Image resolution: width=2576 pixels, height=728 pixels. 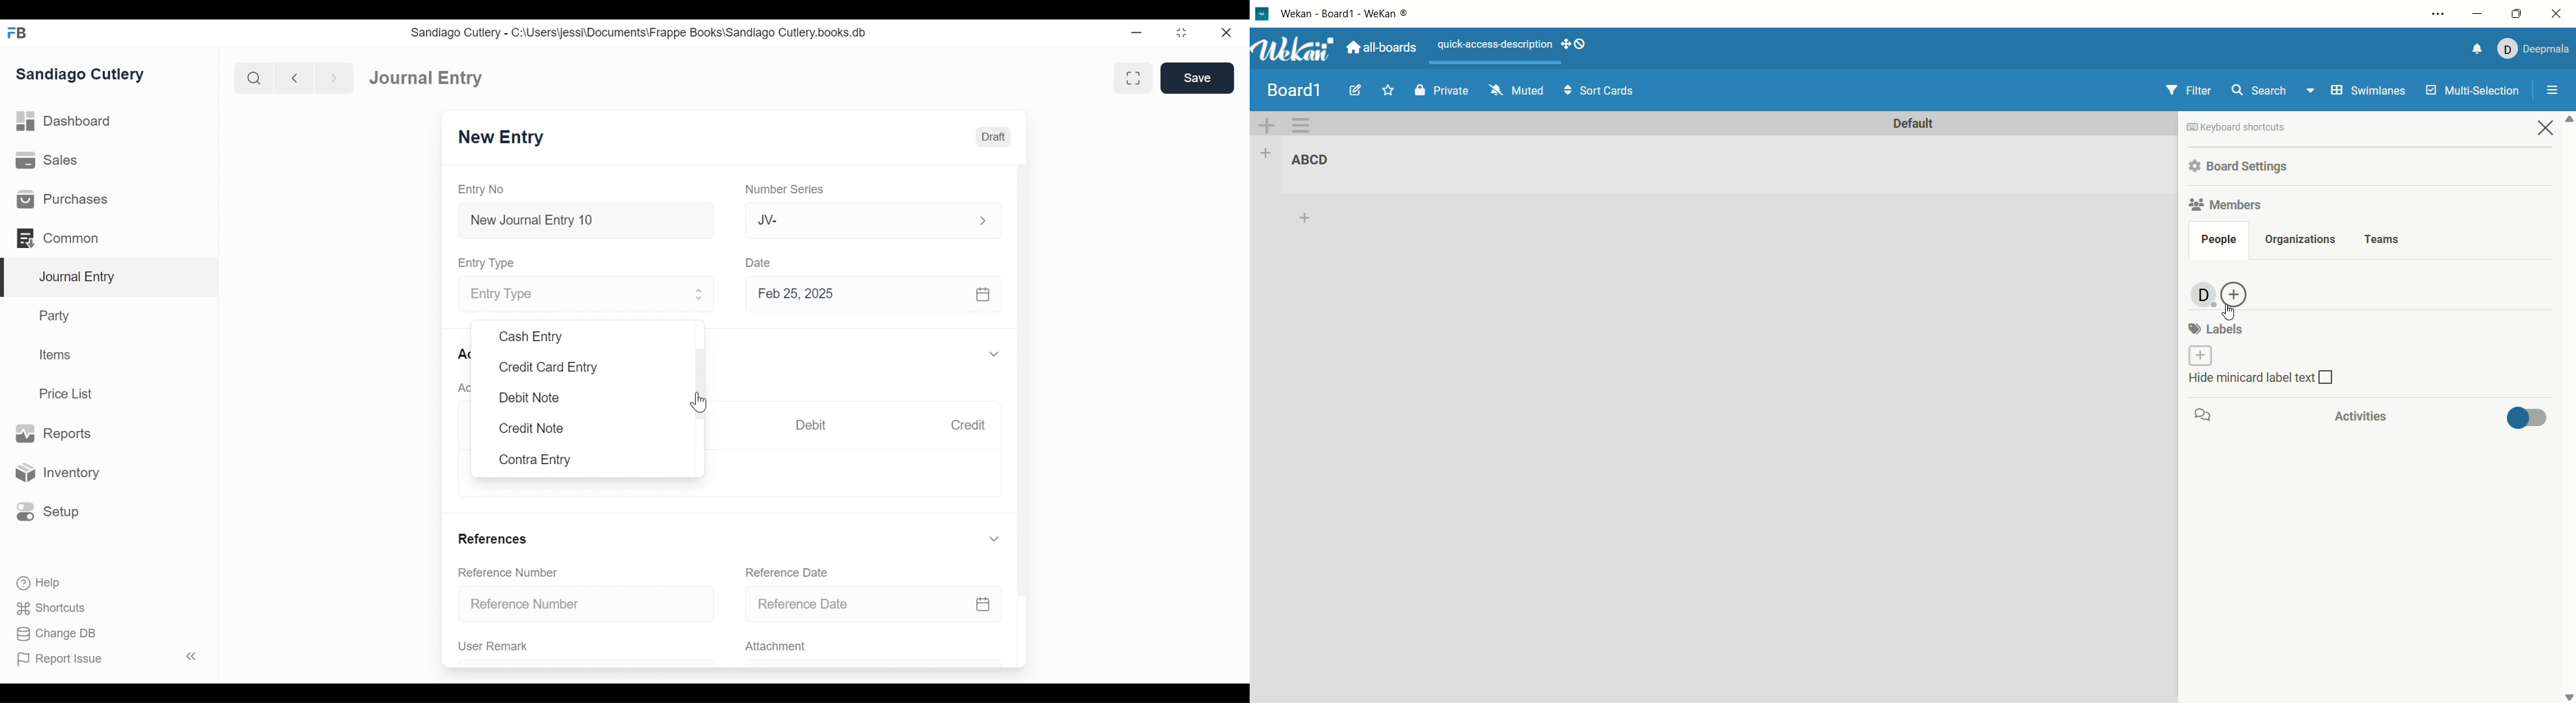 I want to click on Restore, so click(x=1182, y=34).